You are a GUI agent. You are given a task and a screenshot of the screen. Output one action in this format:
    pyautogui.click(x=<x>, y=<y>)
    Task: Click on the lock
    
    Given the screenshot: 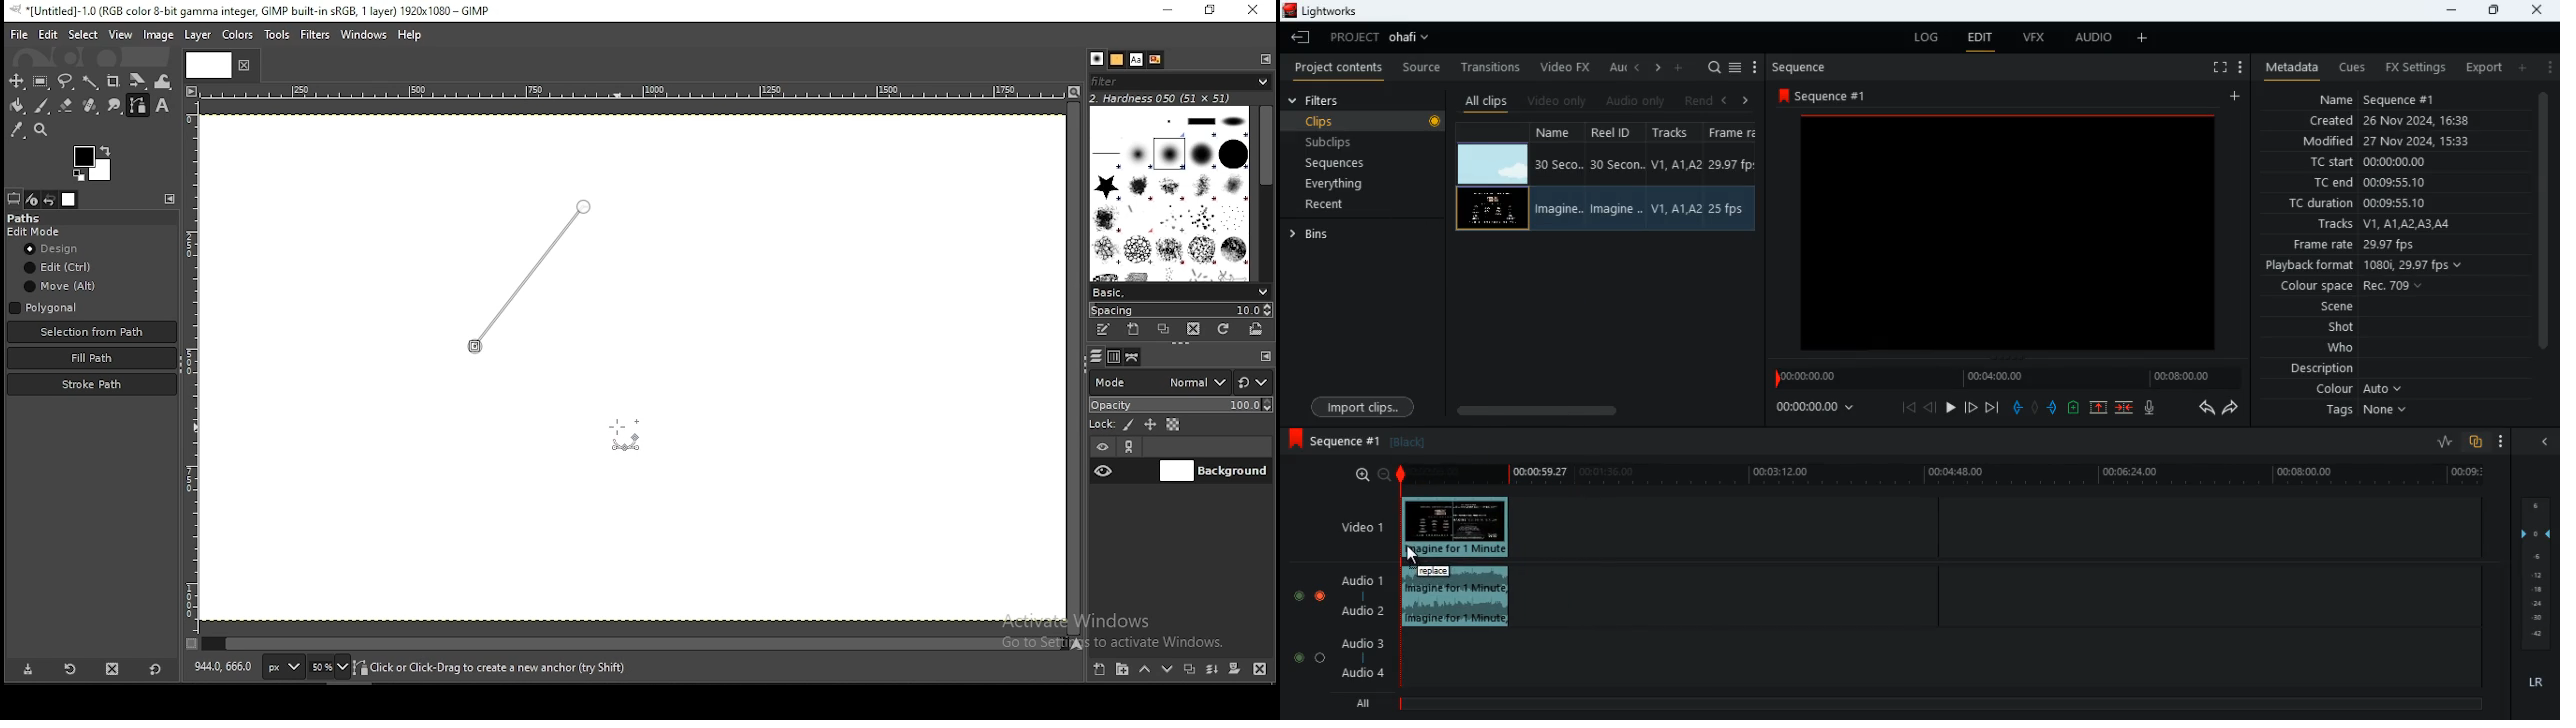 What is the action you would take?
    pyautogui.click(x=1102, y=423)
    